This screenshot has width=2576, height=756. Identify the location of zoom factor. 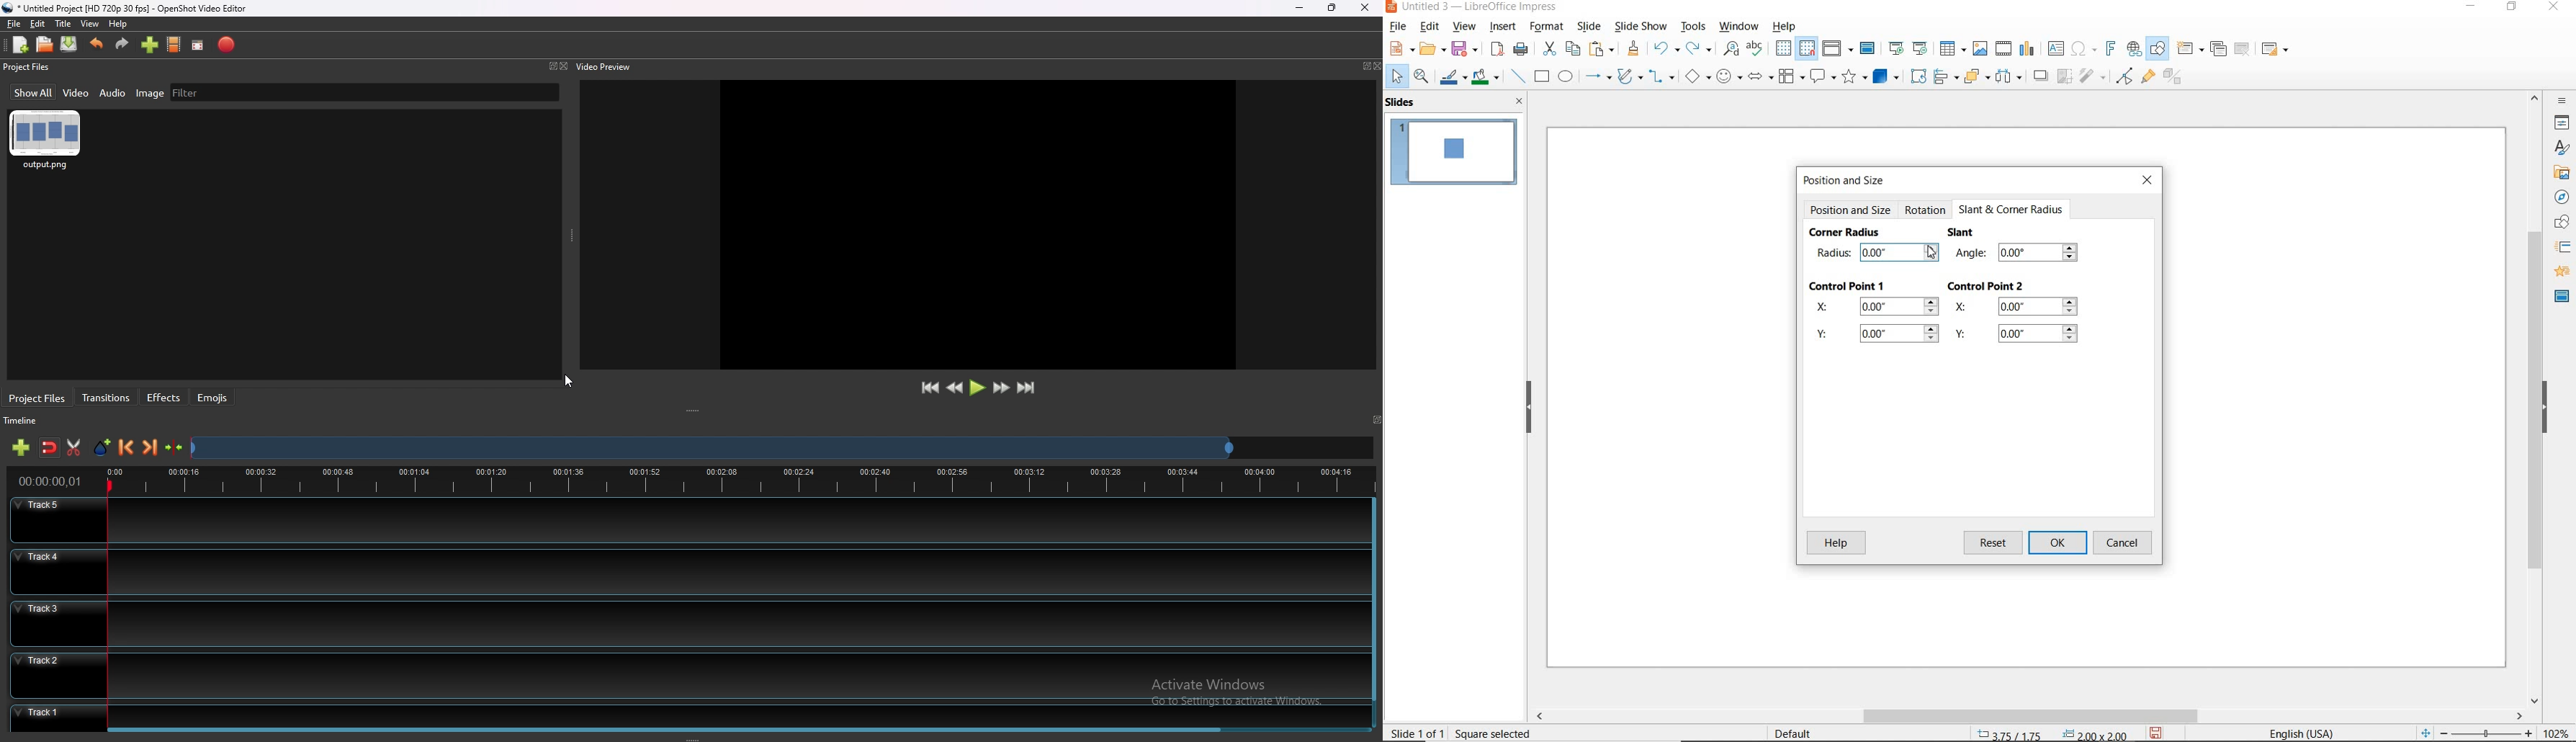
(2556, 730).